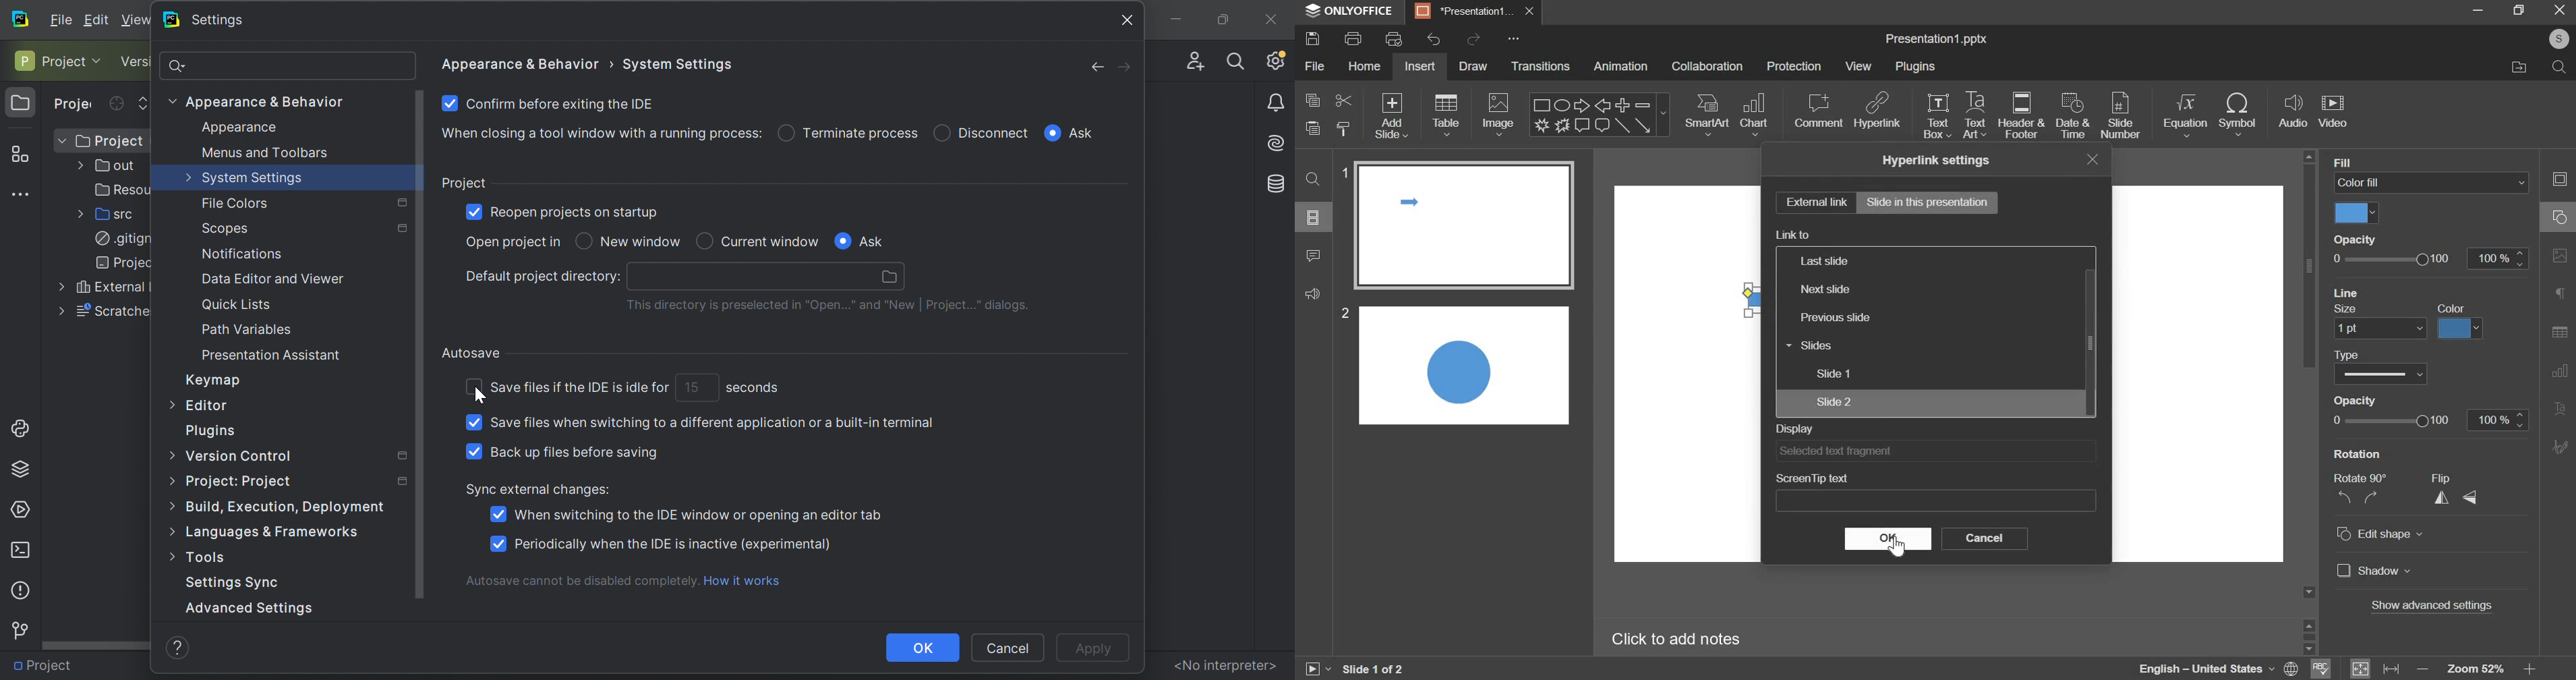  Describe the element at coordinates (1825, 290) in the screenshot. I see `next slide` at that location.